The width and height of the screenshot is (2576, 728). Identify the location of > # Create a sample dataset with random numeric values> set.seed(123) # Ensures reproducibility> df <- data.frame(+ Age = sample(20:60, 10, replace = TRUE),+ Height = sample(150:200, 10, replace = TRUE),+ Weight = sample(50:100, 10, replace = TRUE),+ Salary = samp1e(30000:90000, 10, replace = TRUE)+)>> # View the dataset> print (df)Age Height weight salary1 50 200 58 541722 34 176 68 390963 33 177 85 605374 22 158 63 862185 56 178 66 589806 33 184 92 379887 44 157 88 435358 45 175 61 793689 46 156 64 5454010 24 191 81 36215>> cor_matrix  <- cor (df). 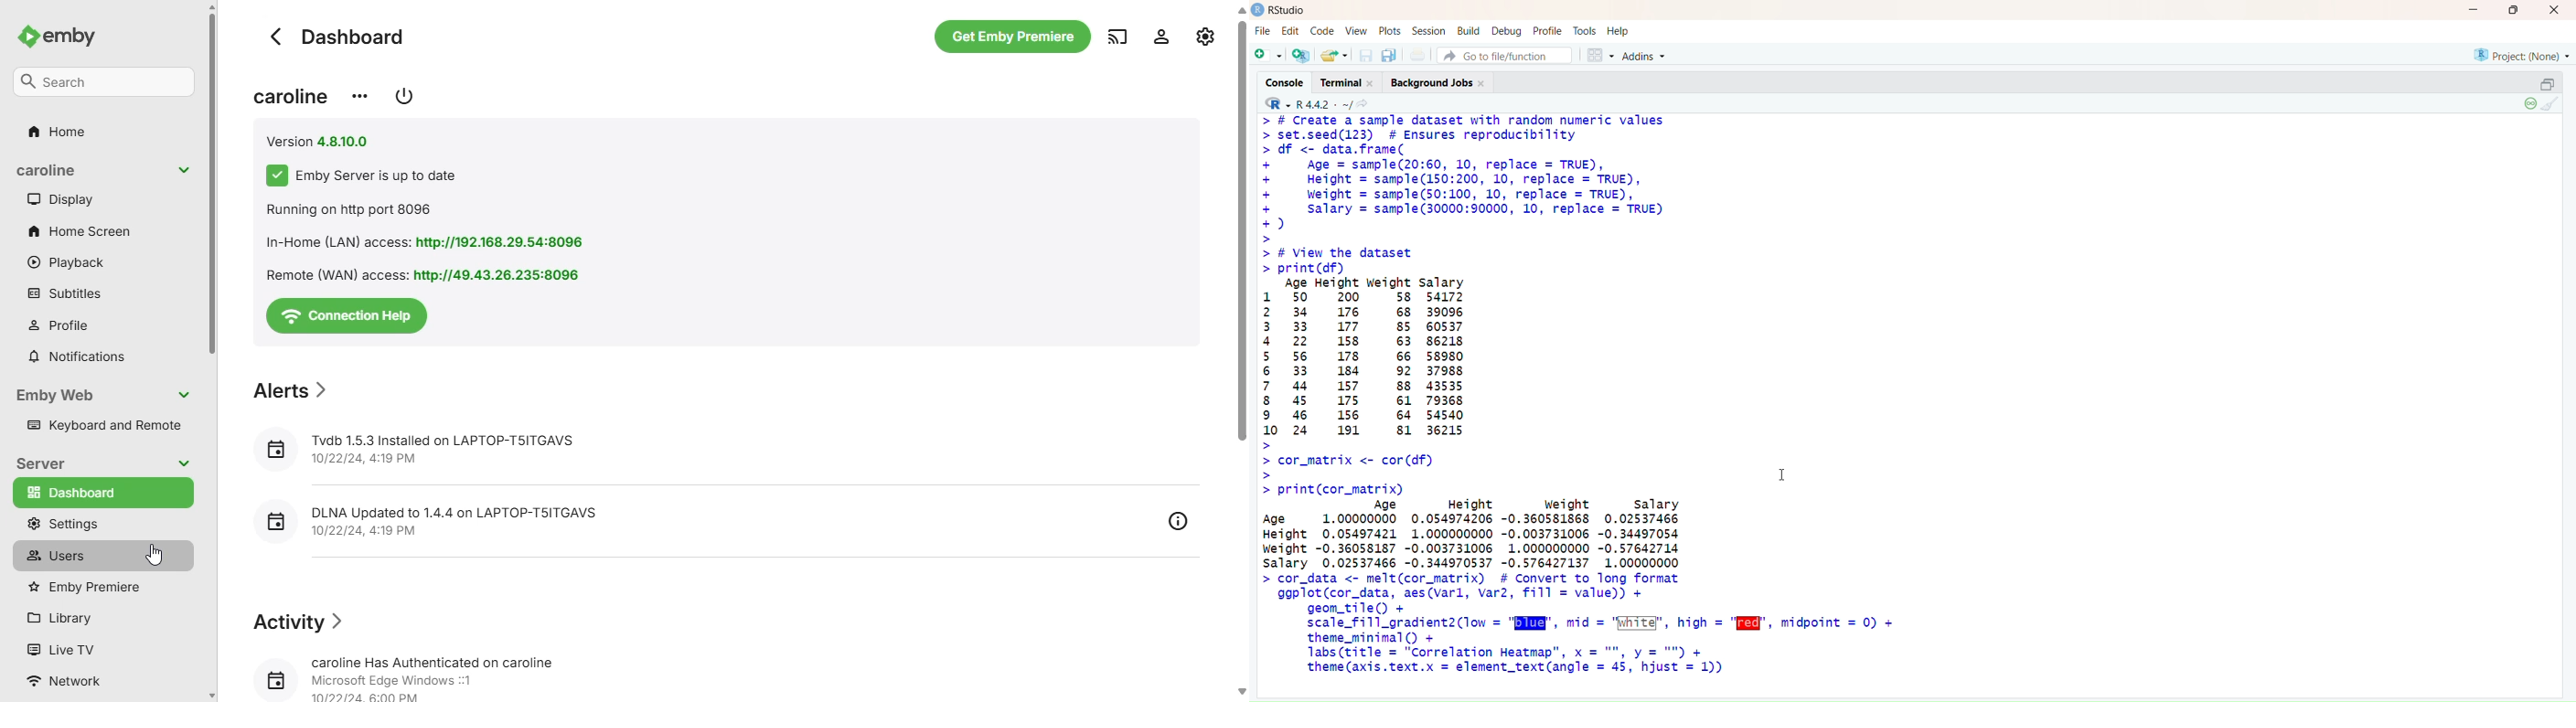
(1480, 296).